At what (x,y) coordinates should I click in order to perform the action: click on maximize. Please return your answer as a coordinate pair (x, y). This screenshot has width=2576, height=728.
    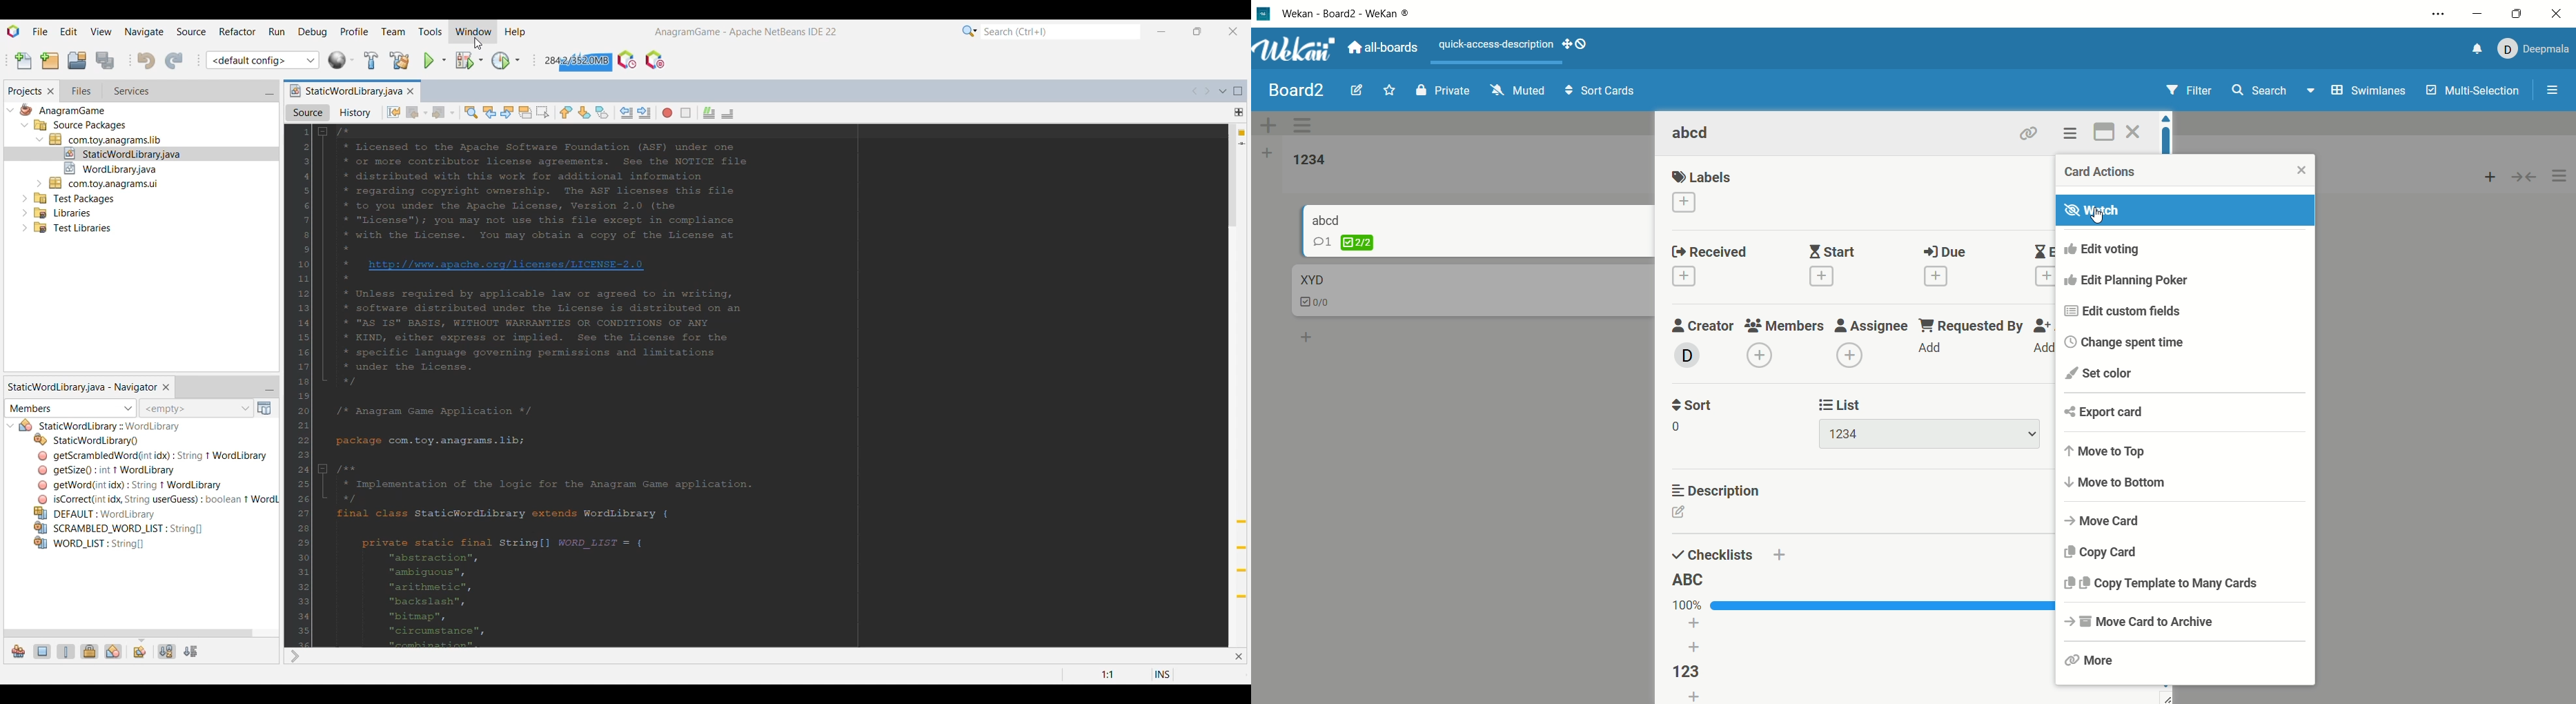
    Looking at the image, I should click on (2105, 131).